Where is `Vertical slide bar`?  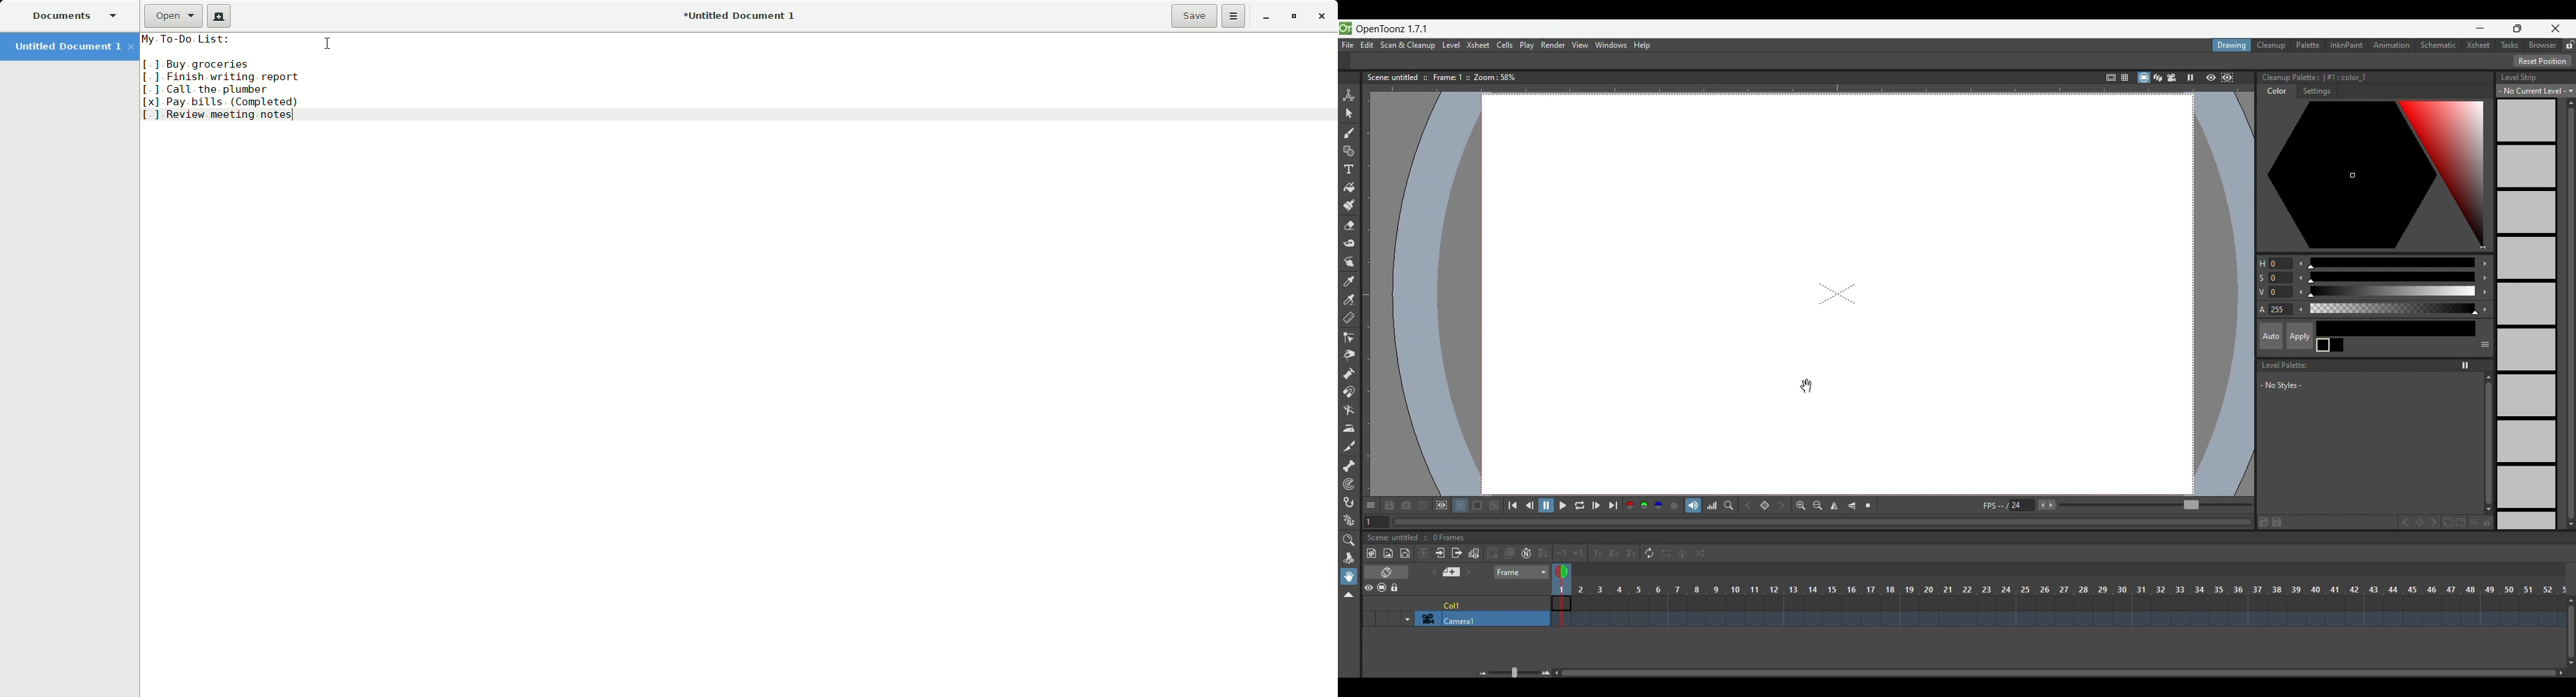
Vertical slide bar is located at coordinates (2571, 632).